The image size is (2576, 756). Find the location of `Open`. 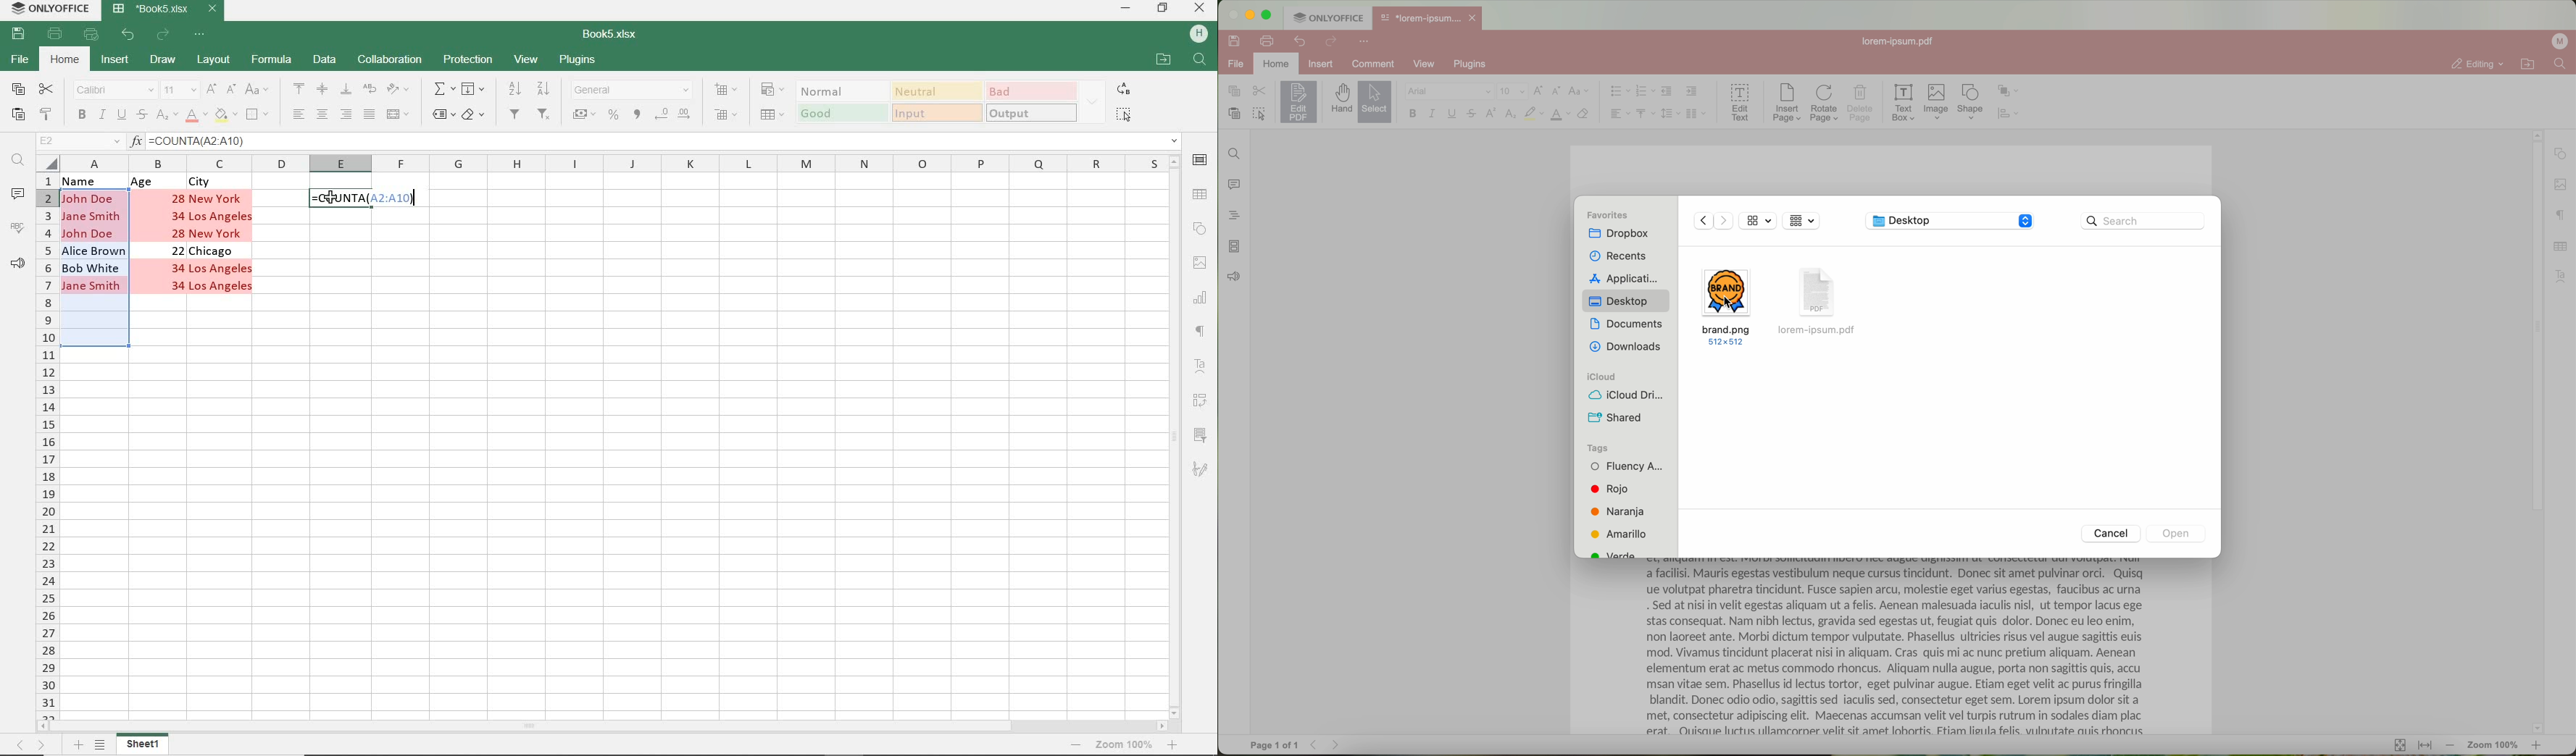

Open is located at coordinates (2176, 532).